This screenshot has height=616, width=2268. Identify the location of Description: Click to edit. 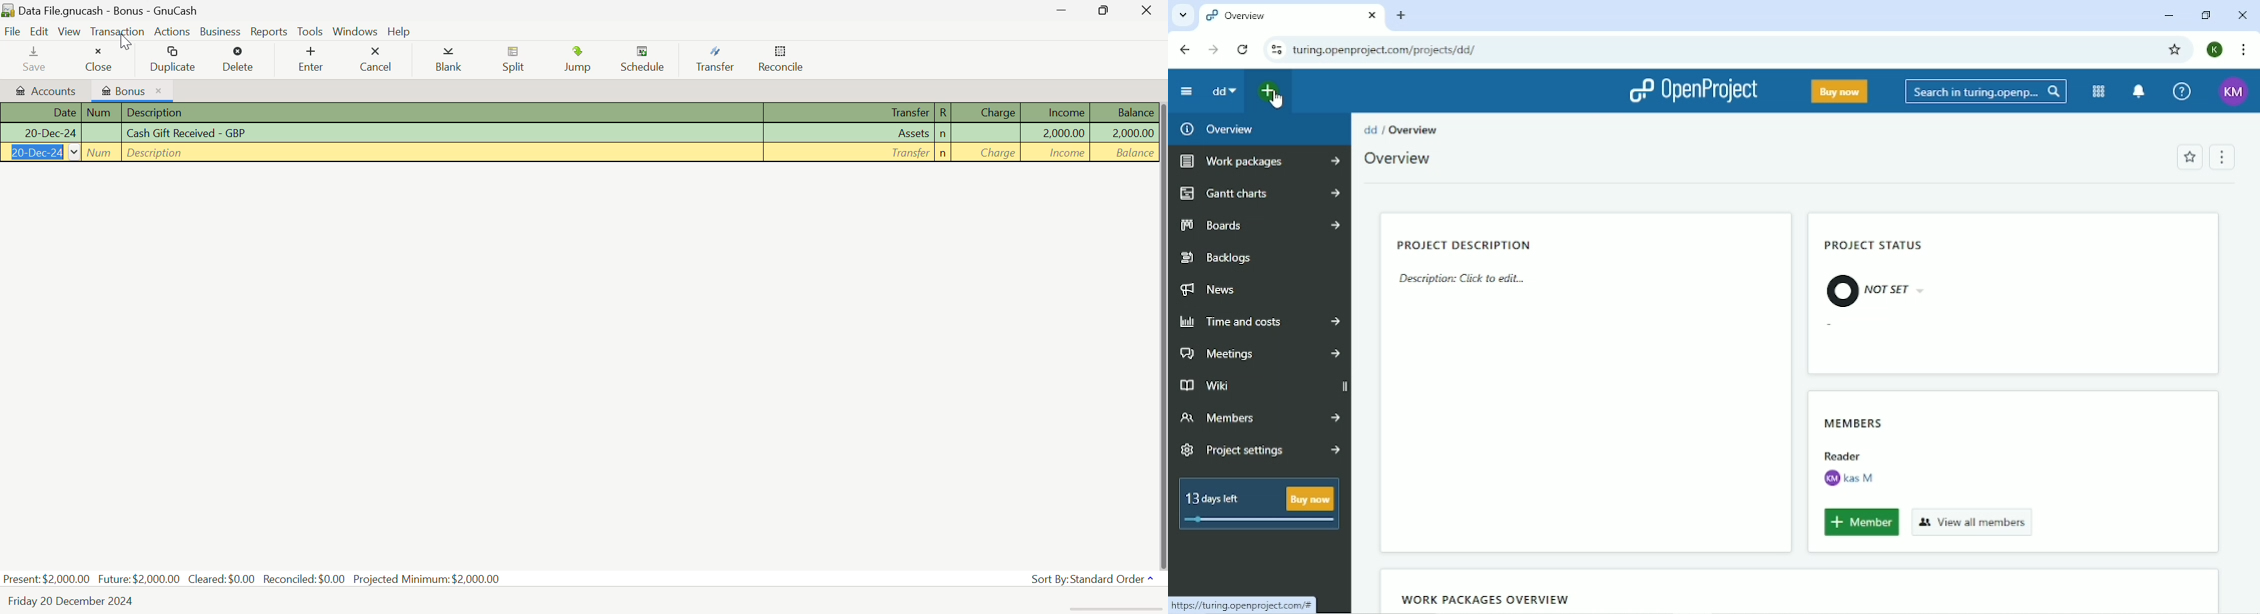
(1466, 279).